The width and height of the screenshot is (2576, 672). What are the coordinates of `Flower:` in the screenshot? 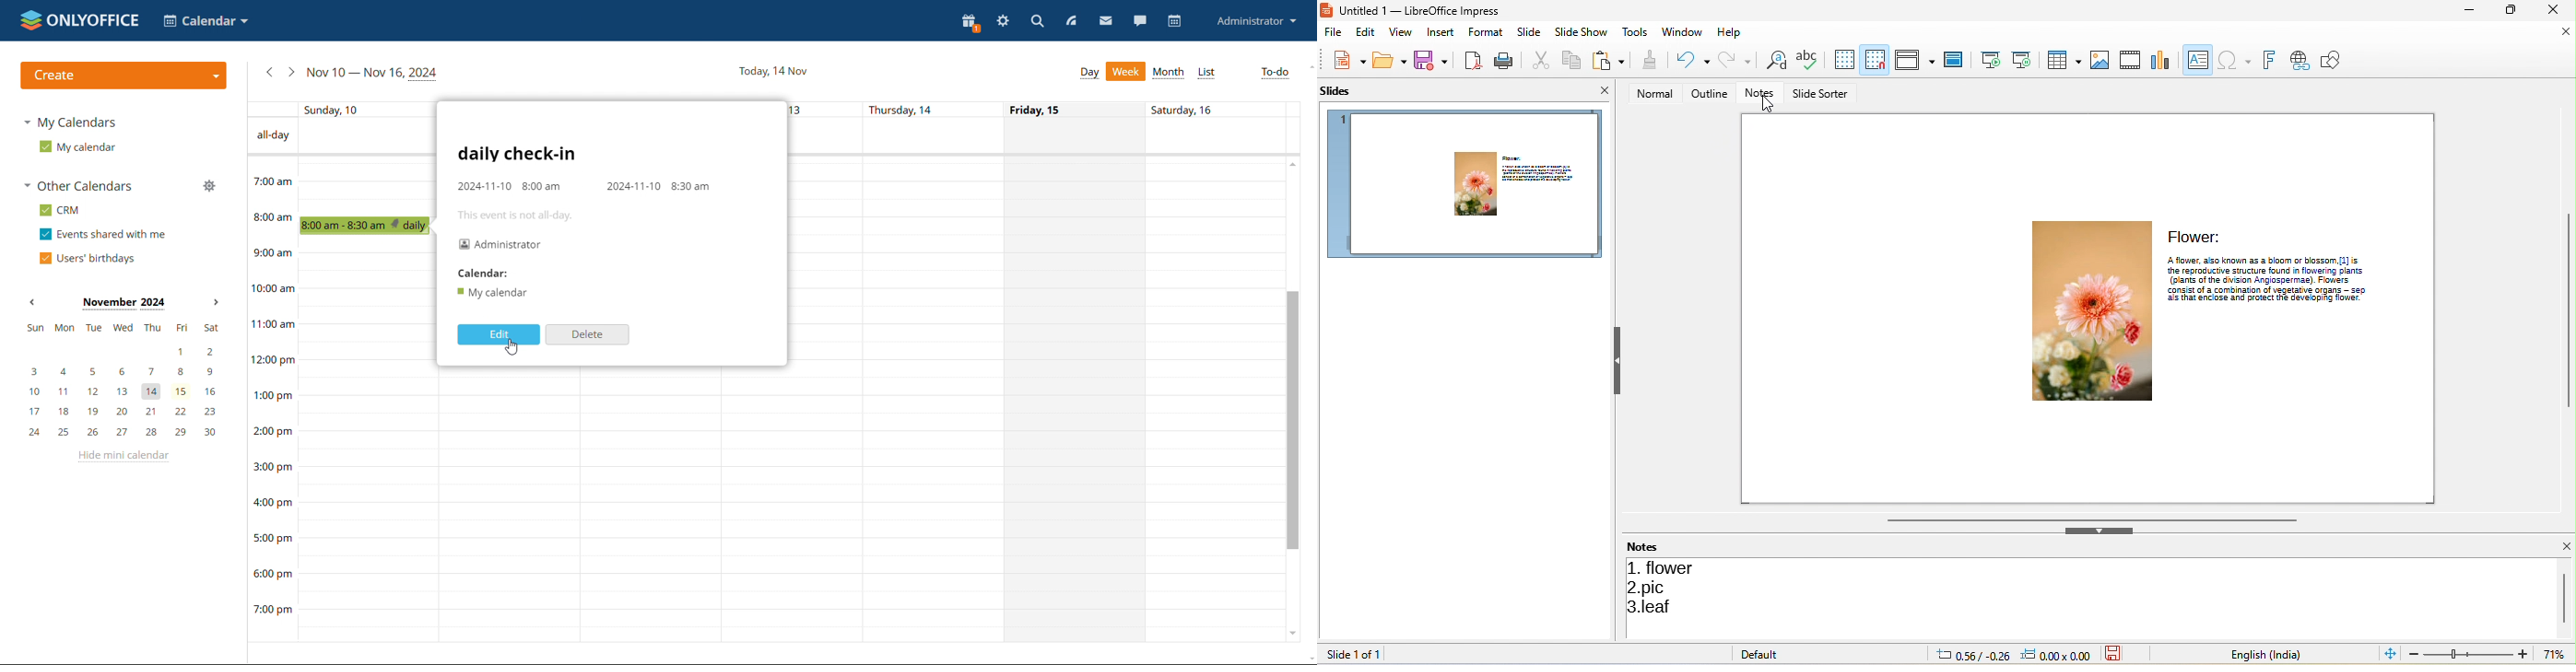 It's located at (2196, 236).